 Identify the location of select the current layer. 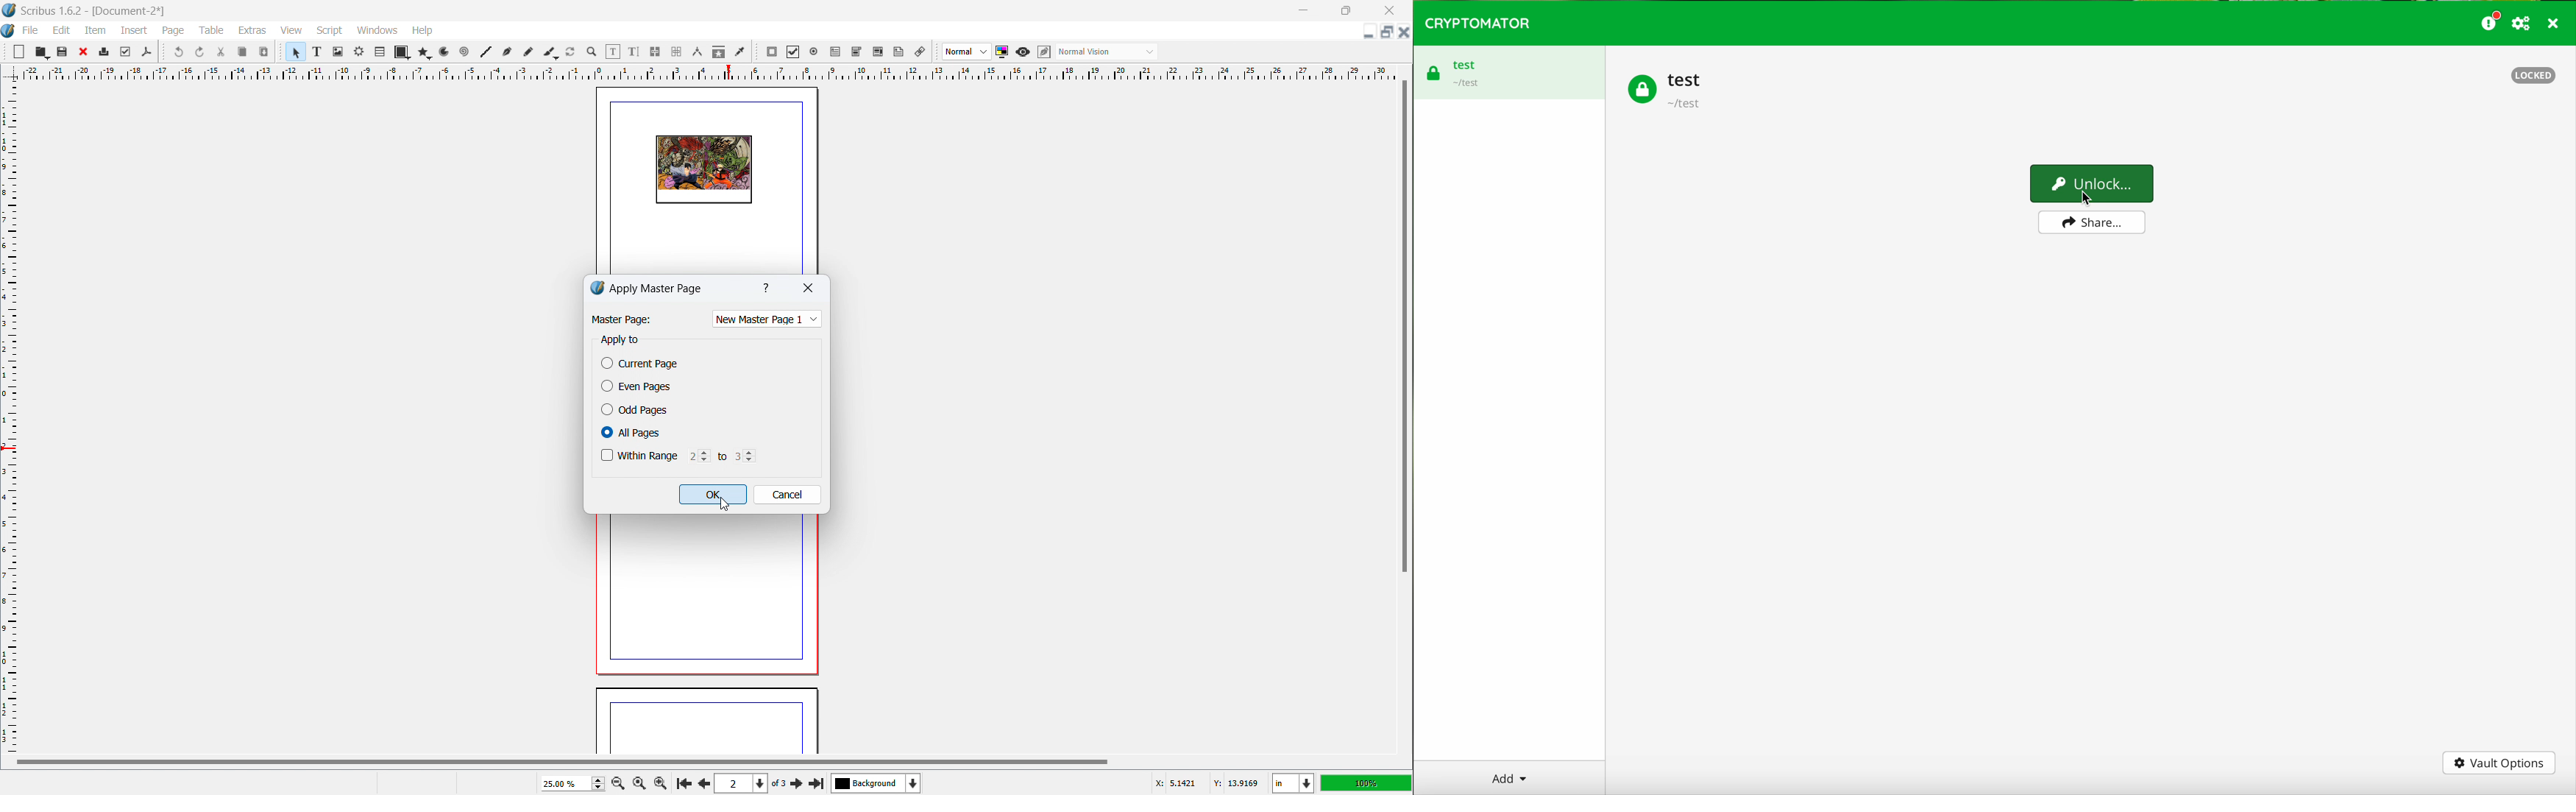
(876, 783).